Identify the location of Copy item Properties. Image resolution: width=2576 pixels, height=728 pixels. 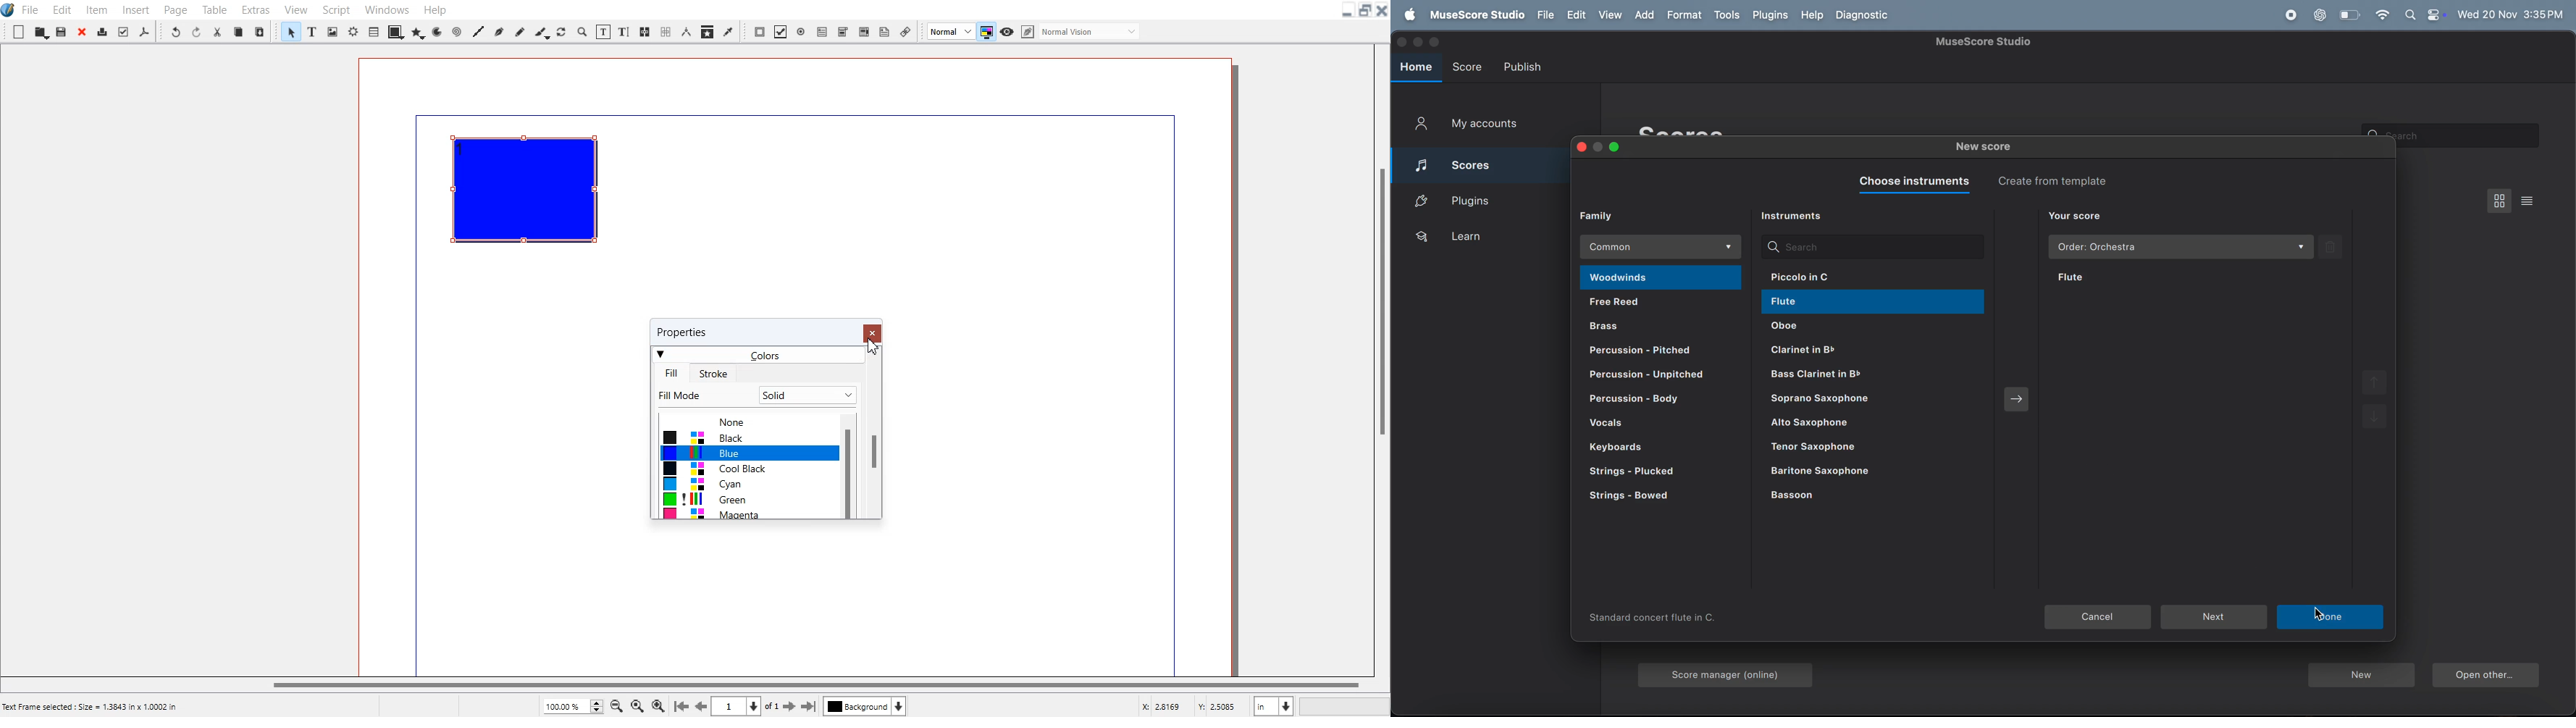
(707, 31).